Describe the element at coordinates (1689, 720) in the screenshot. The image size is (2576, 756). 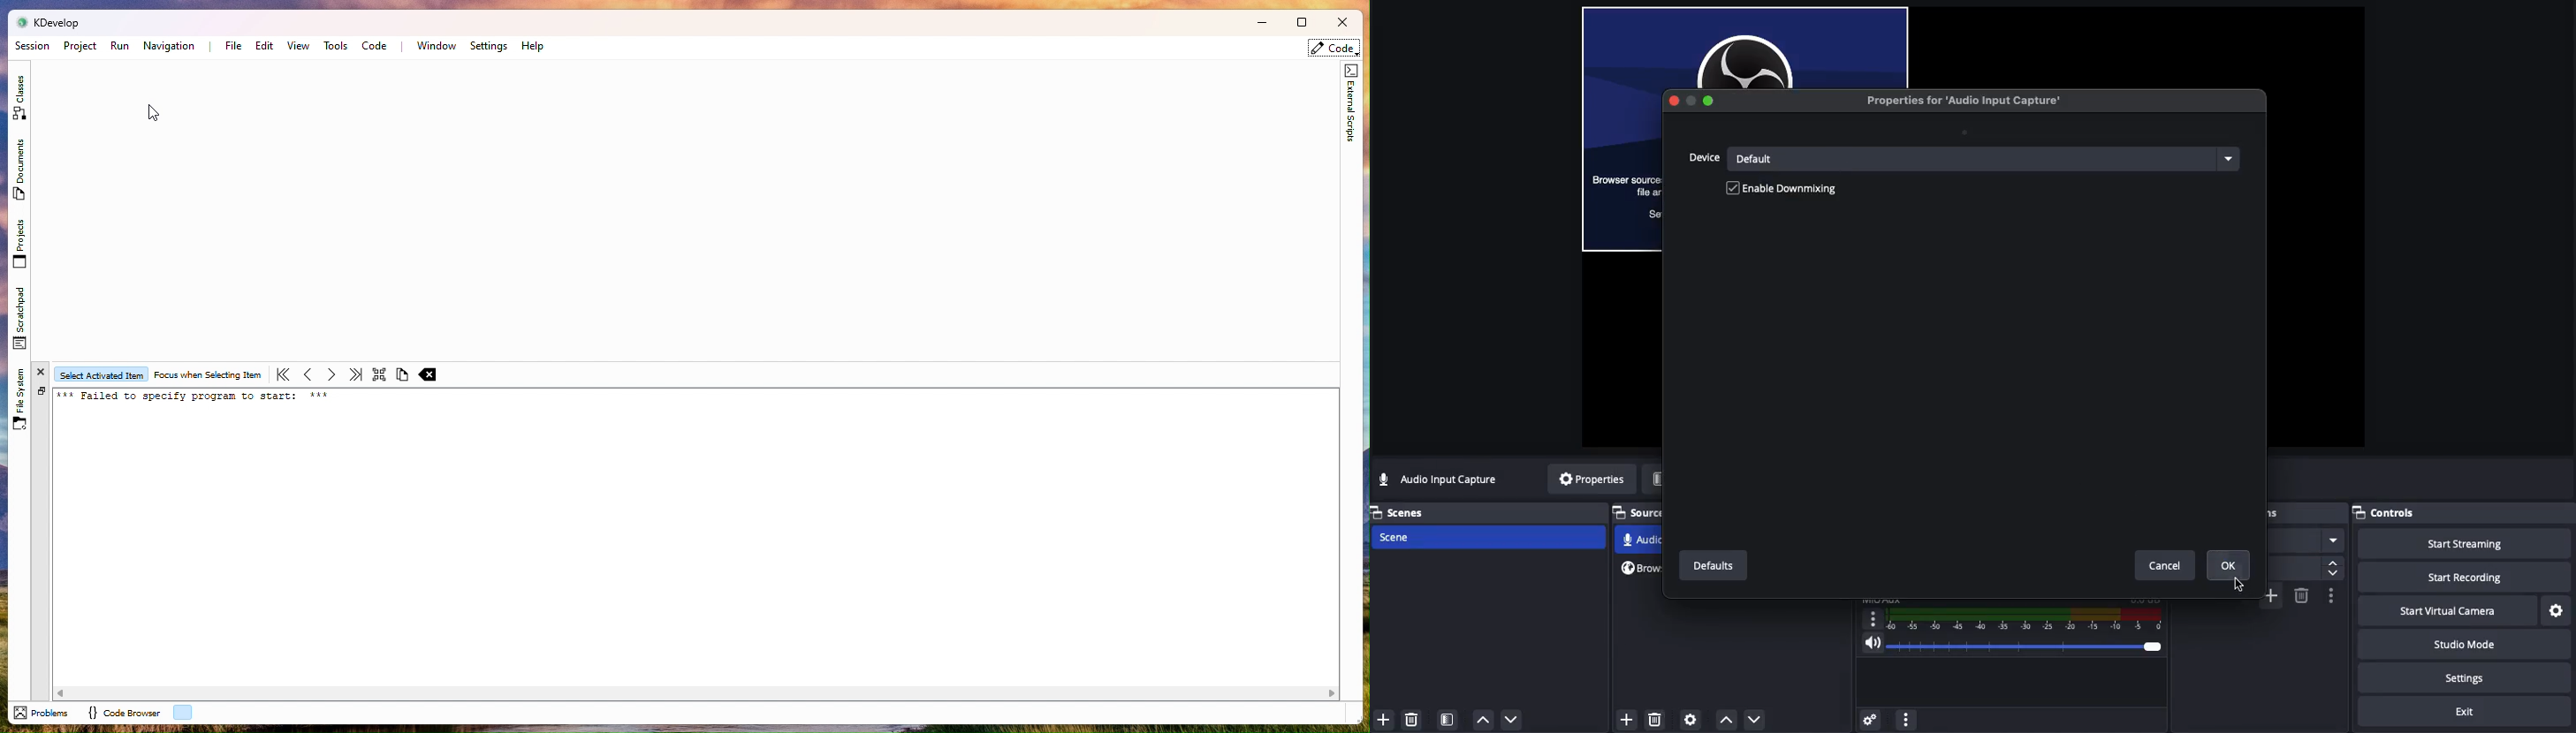
I see `Source preferences` at that location.